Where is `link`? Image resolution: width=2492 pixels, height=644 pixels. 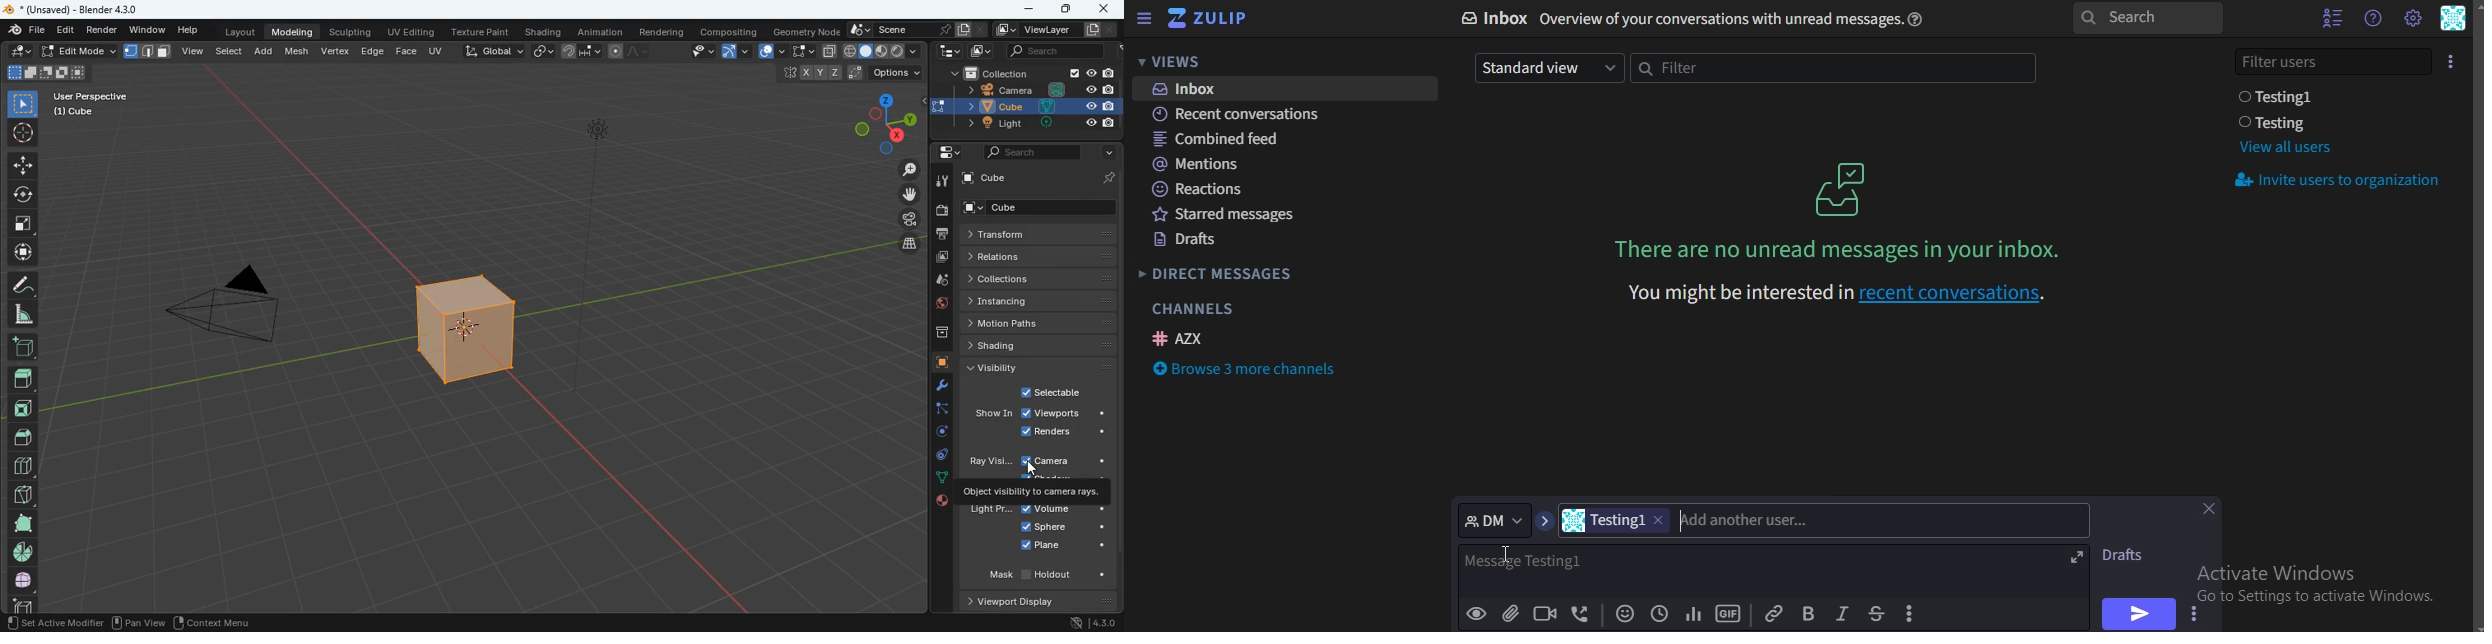
link is located at coordinates (1773, 612).